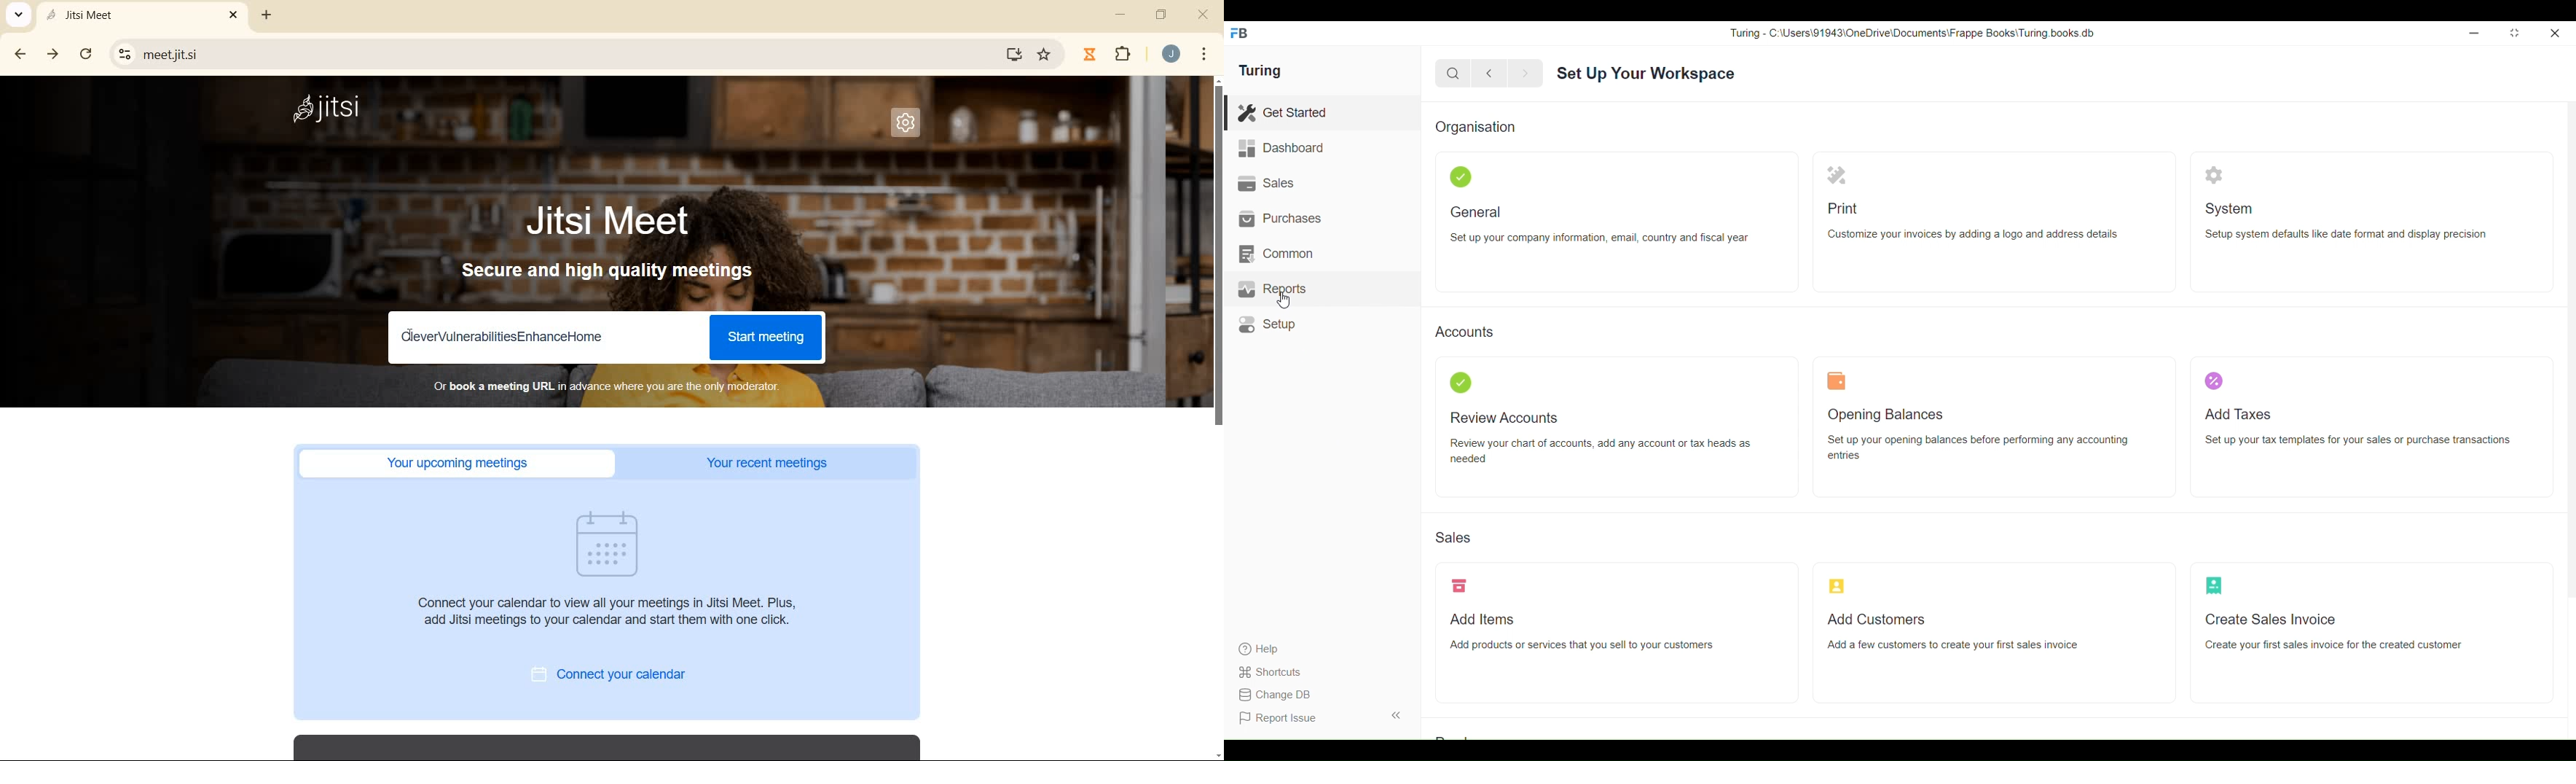 The width and height of the screenshot is (2576, 784). I want to click on Reports, so click(1322, 290).